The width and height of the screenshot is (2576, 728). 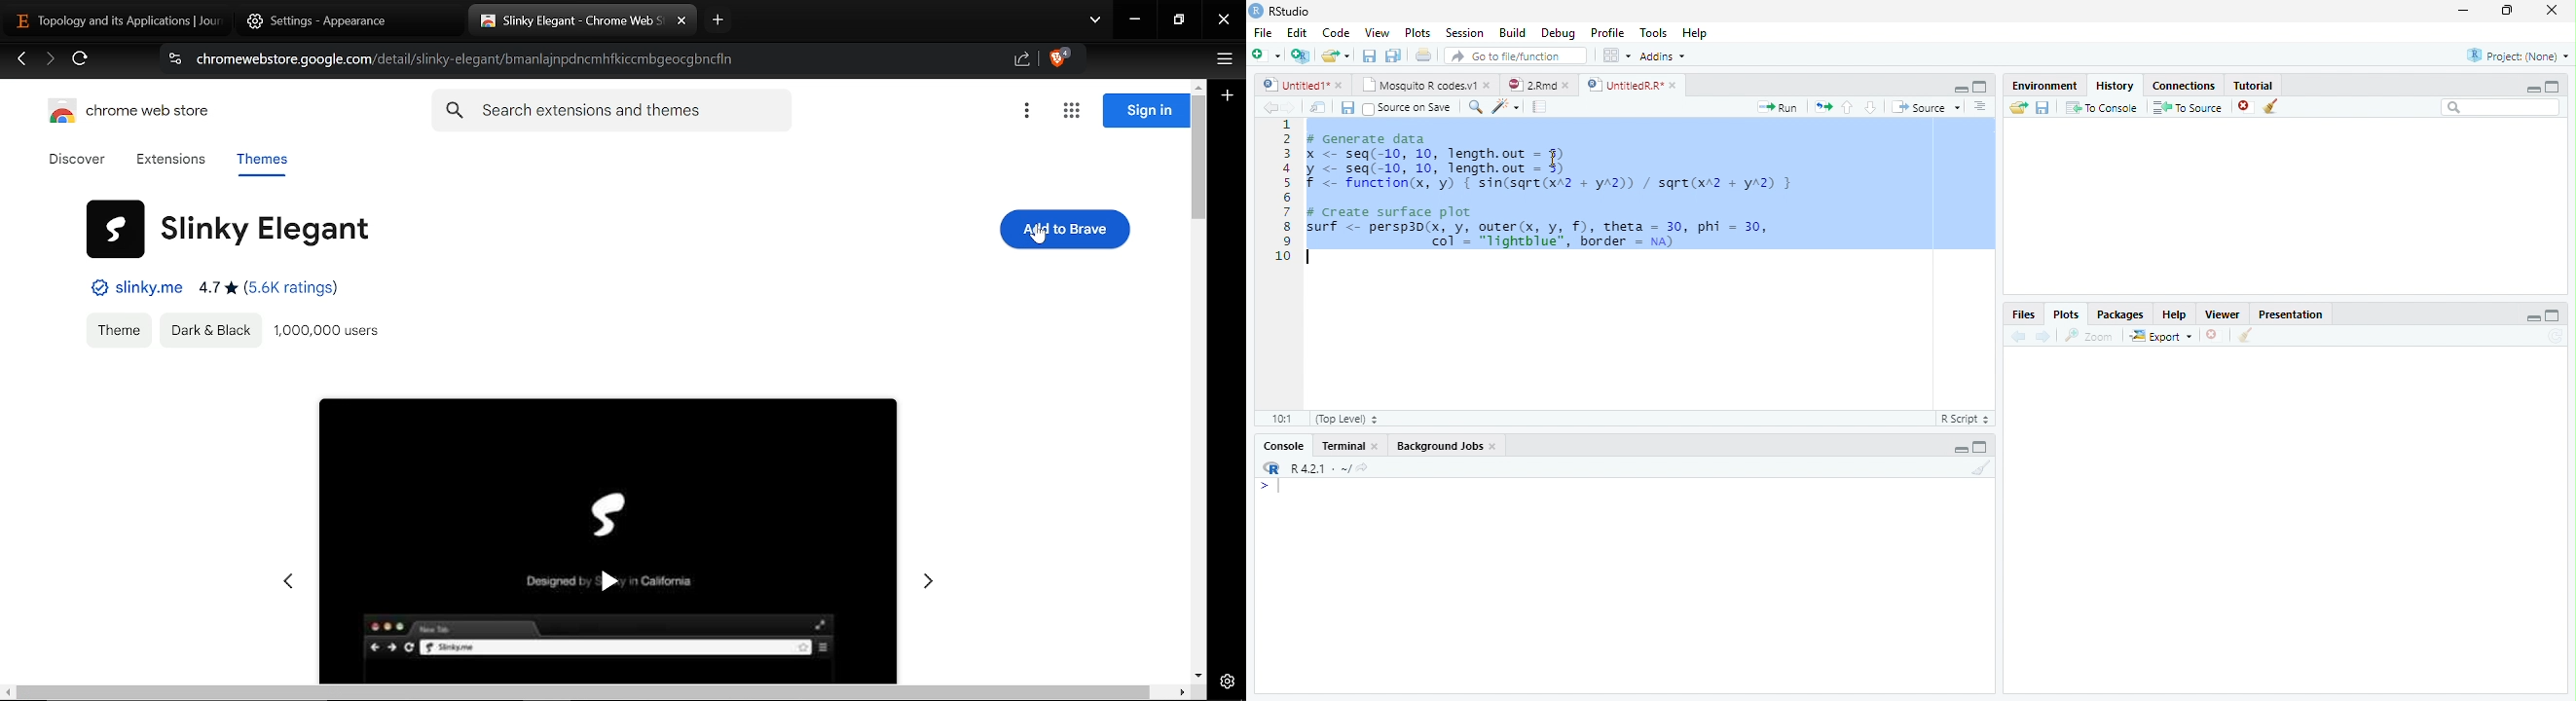 I want to click on close, so click(x=1566, y=86).